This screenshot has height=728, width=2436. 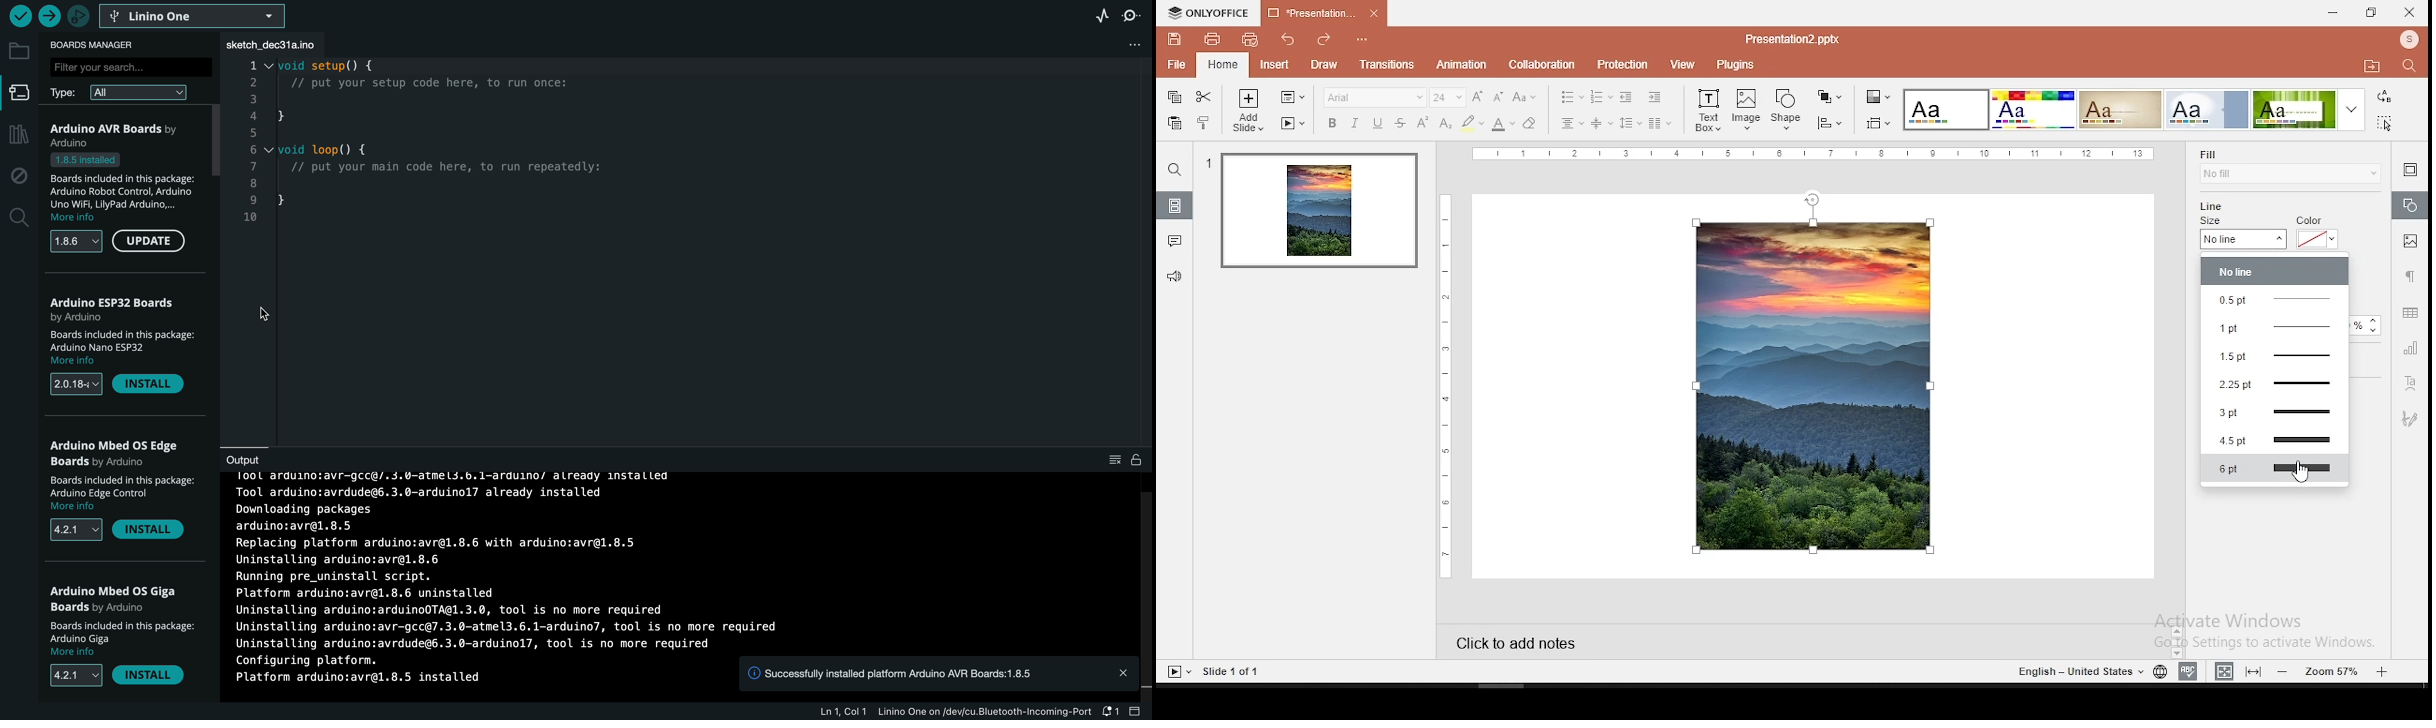 What do you see at coordinates (2245, 234) in the screenshot?
I see `line size` at bounding box center [2245, 234].